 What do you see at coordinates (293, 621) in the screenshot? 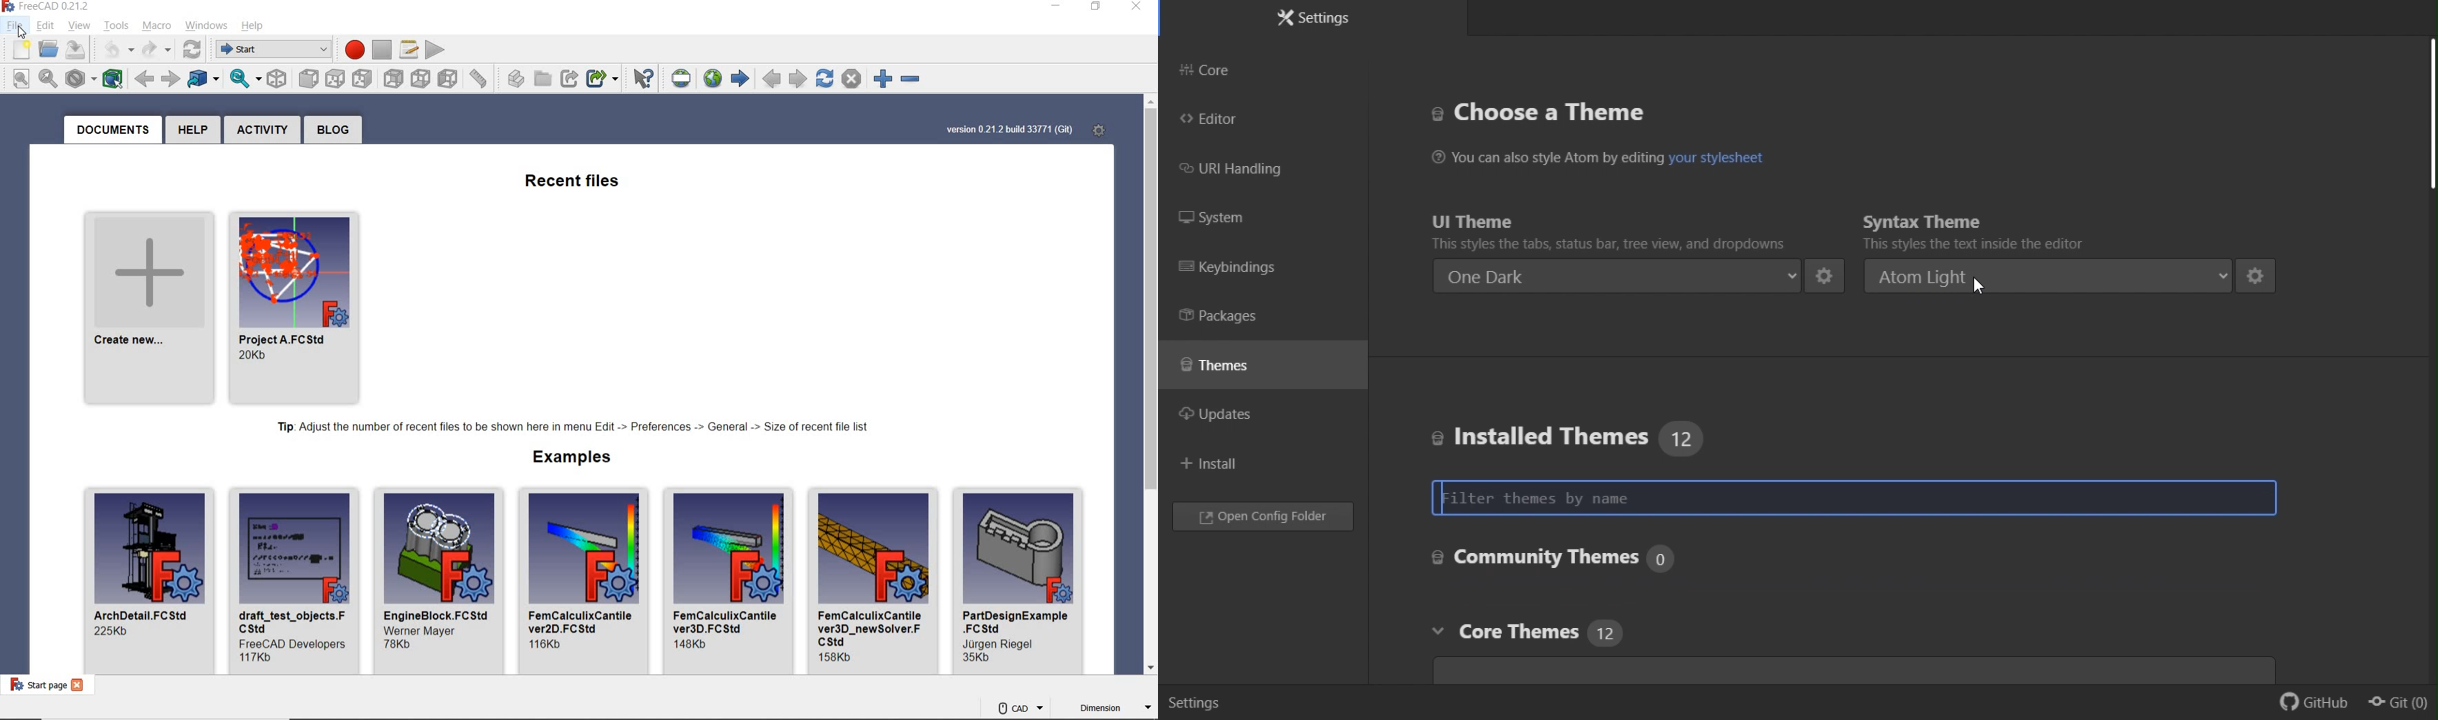
I see `name` at bounding box center [293, 621].